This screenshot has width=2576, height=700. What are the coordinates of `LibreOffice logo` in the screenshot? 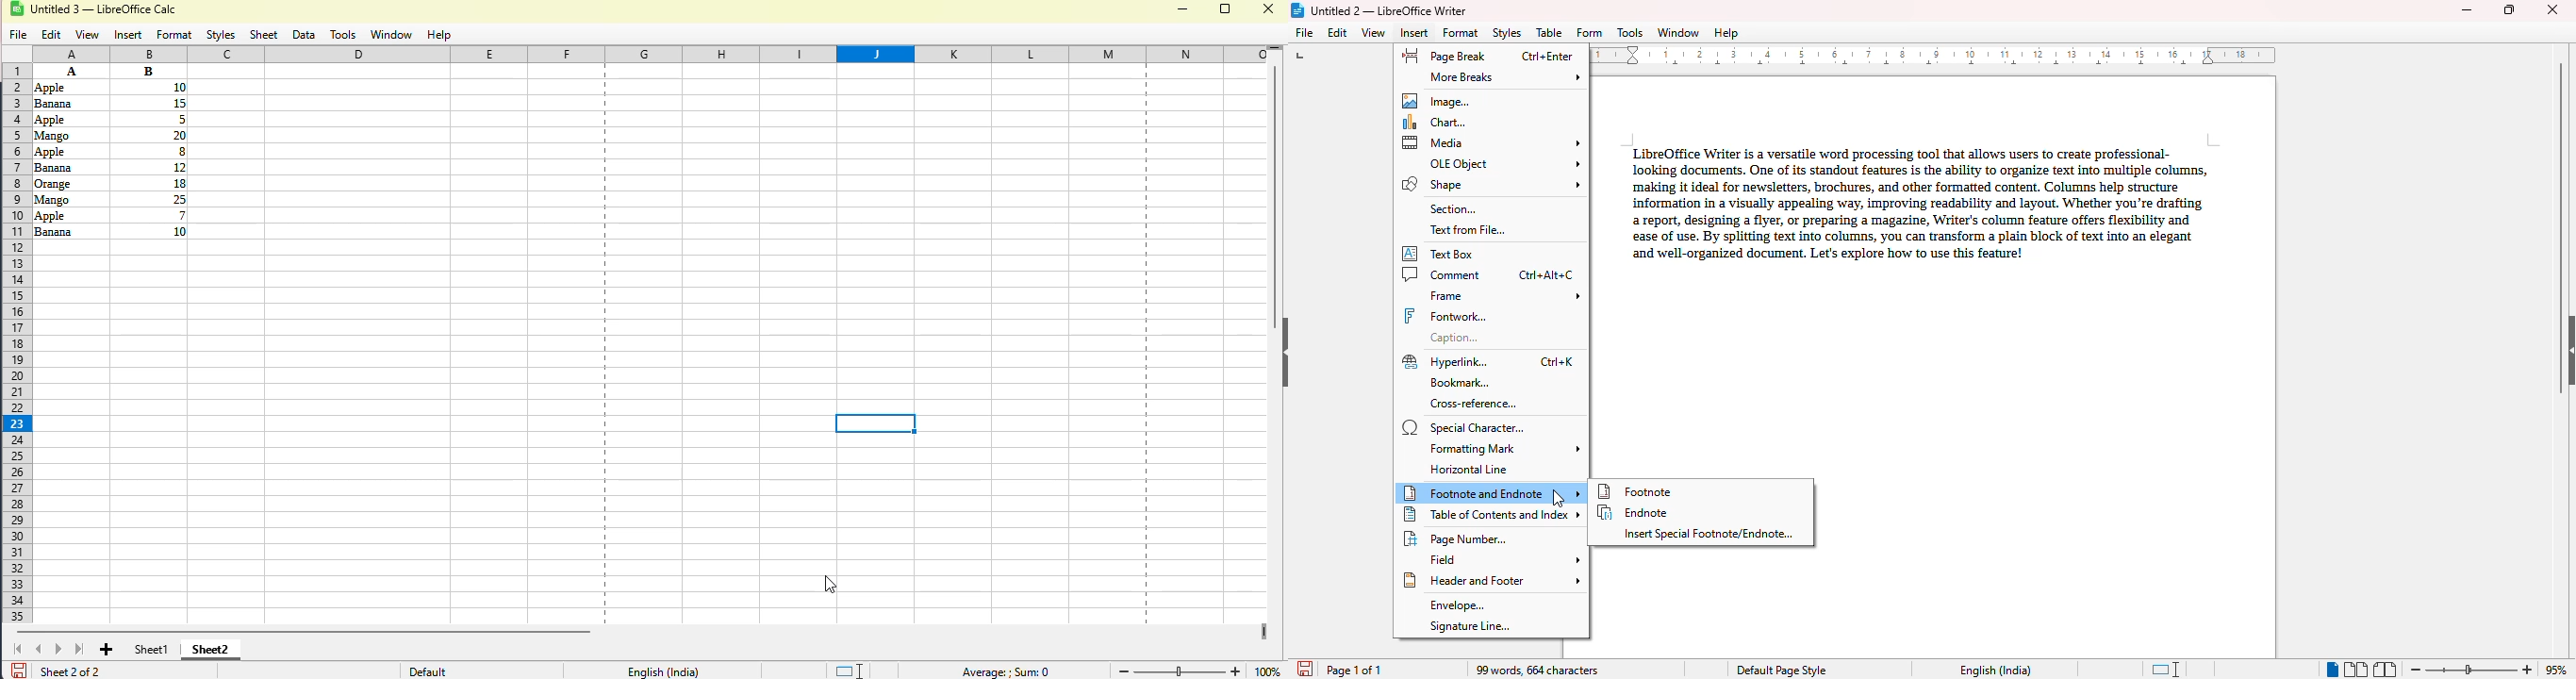 It's located at (27, 8).